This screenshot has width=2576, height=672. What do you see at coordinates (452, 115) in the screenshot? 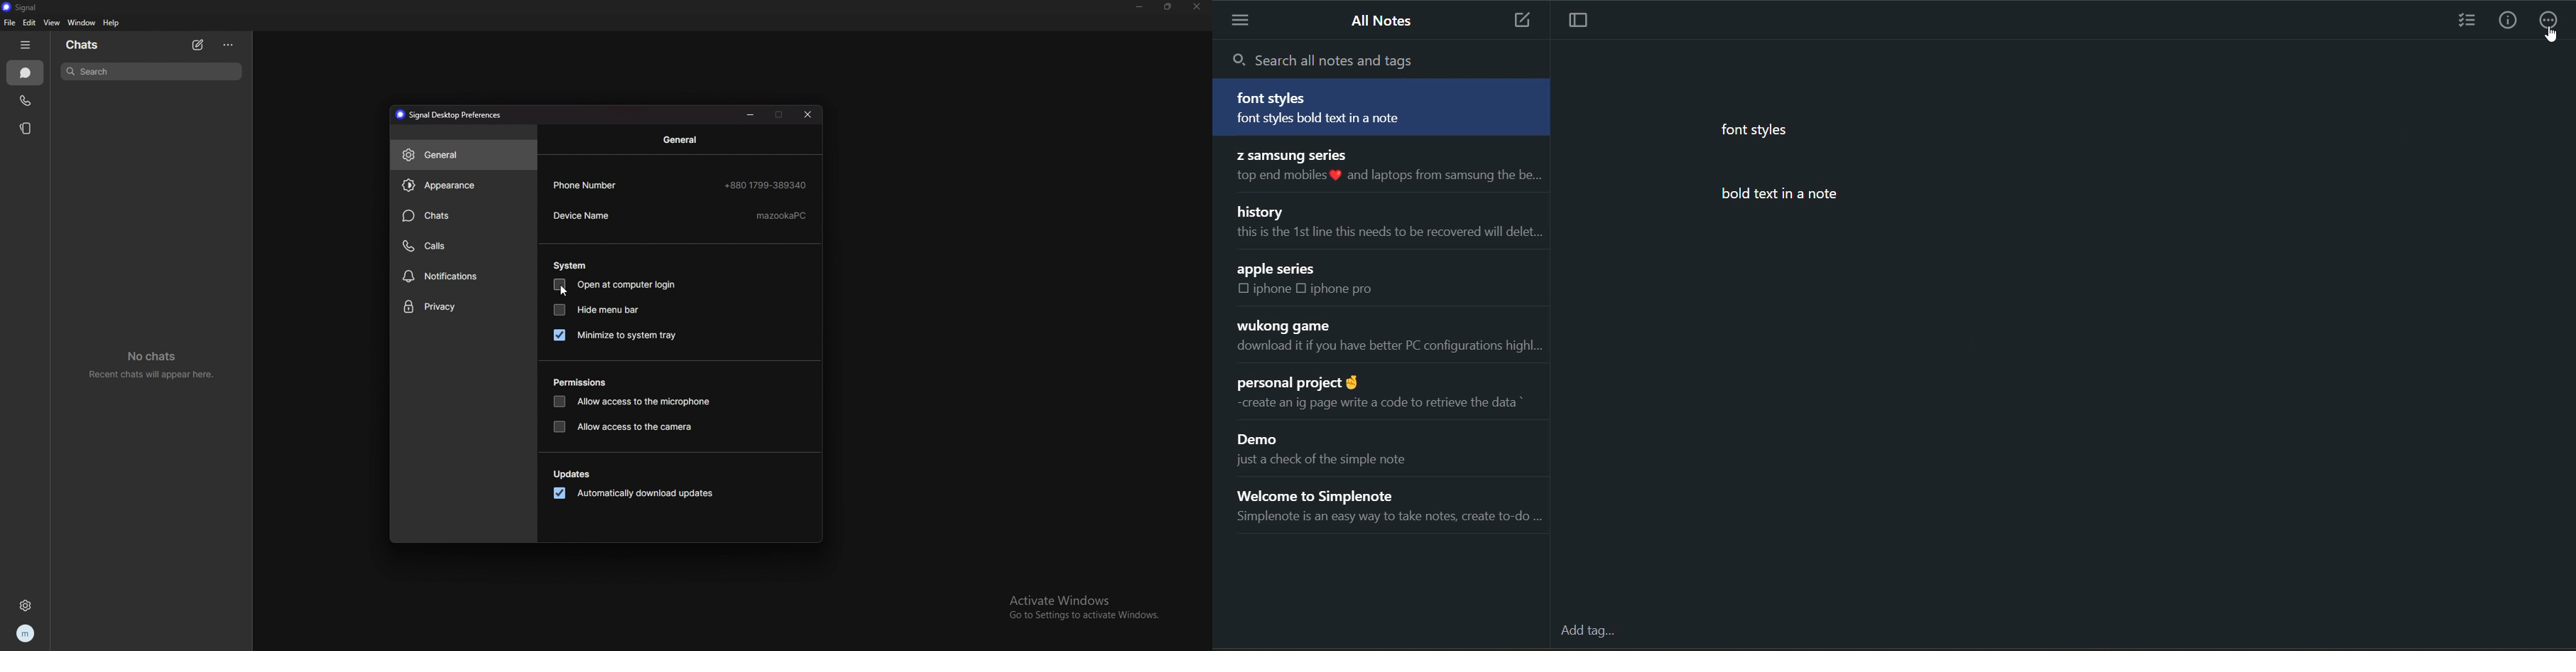
I see `signal desktop preferences` at bounding box center [452, 115].